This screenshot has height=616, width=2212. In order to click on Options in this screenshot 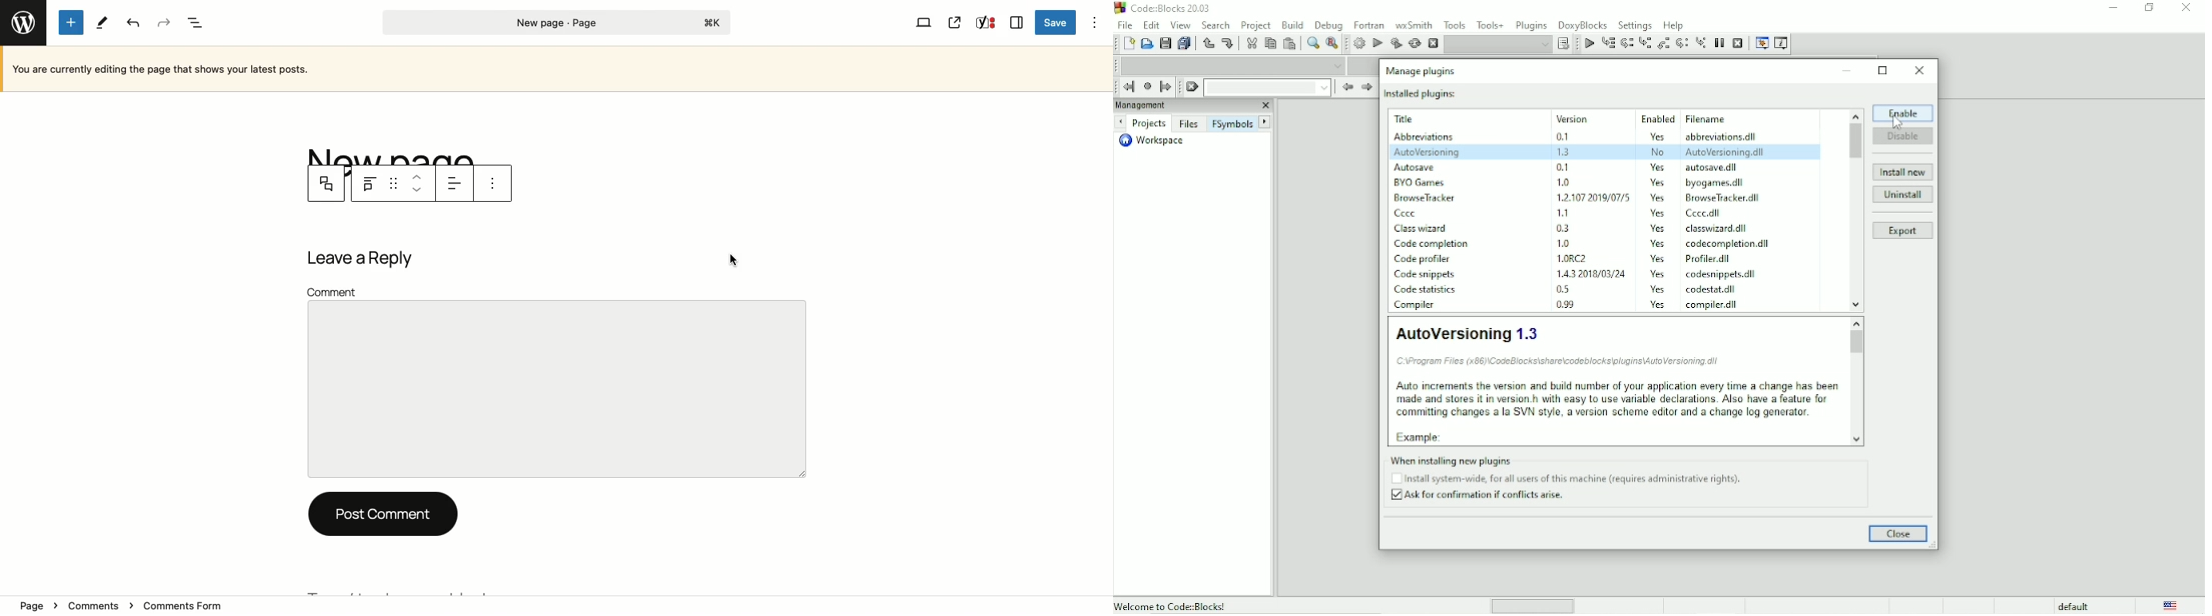, I will do `click(1096, 22)`.